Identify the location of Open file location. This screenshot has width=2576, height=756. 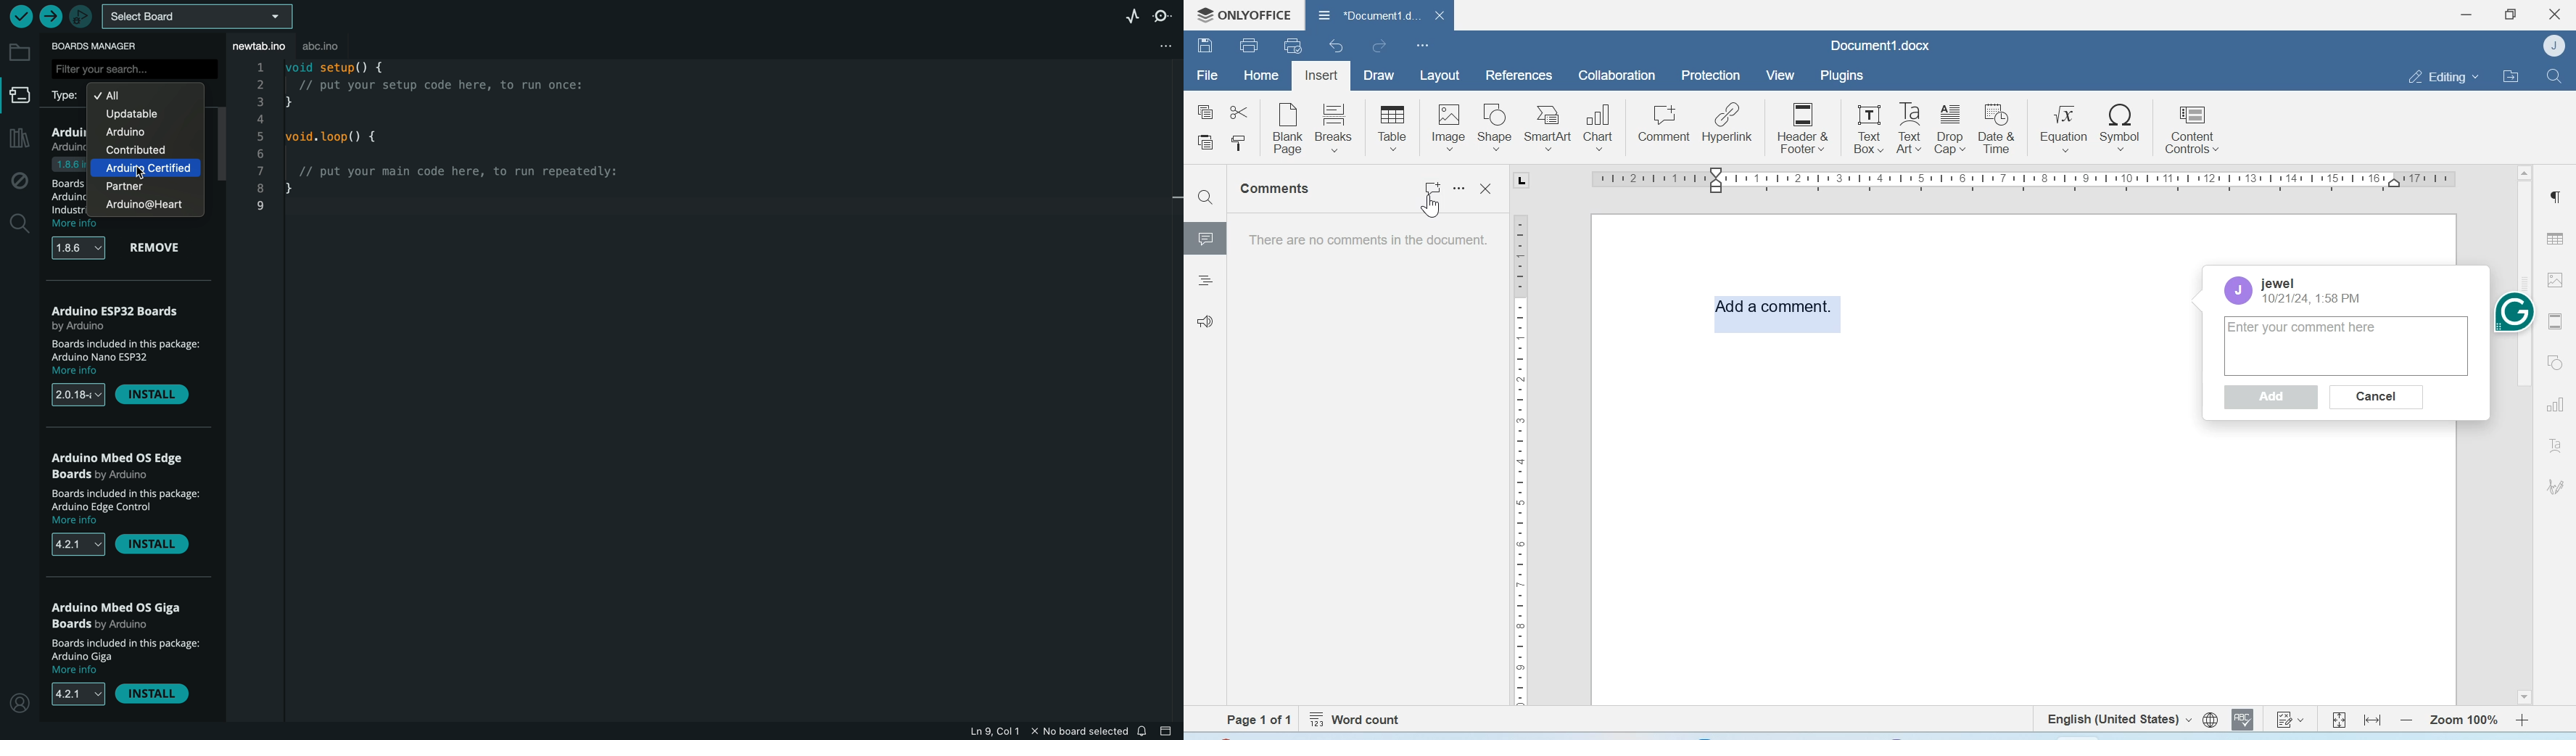
(2511, 75).